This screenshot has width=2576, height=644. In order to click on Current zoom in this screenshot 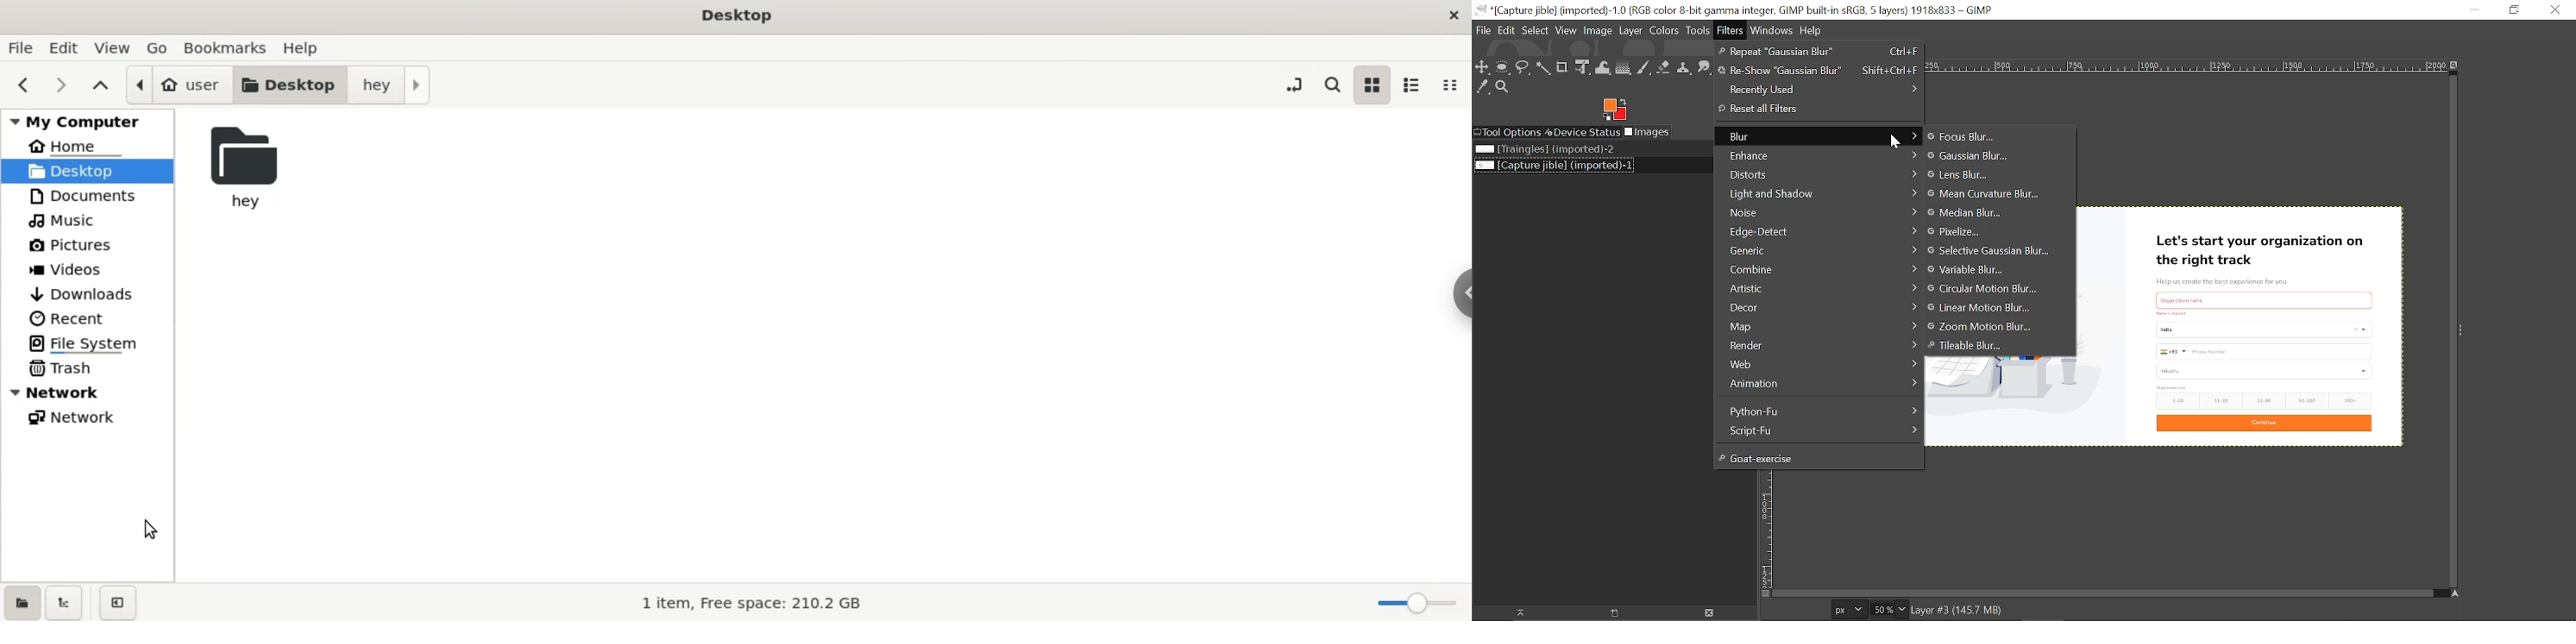, I will do `click(1882, 609)`.